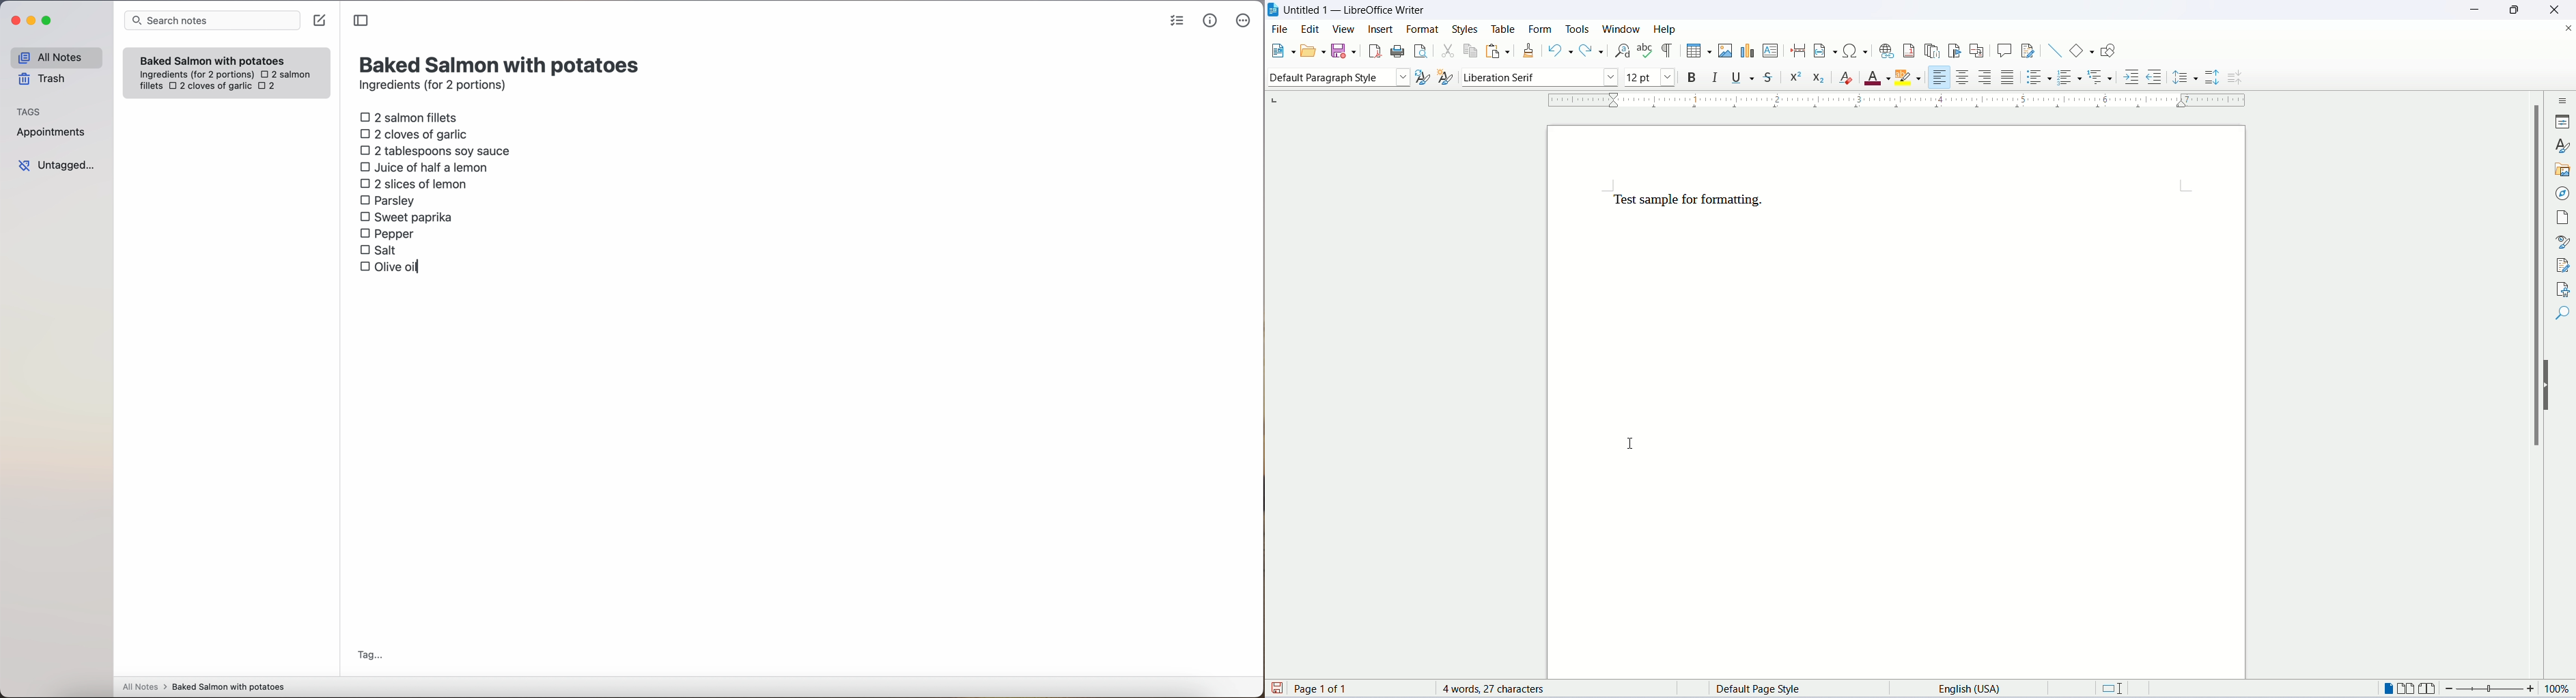 This screenshot has height=700, width=2576. I want to click on salt, so click(379, 249).